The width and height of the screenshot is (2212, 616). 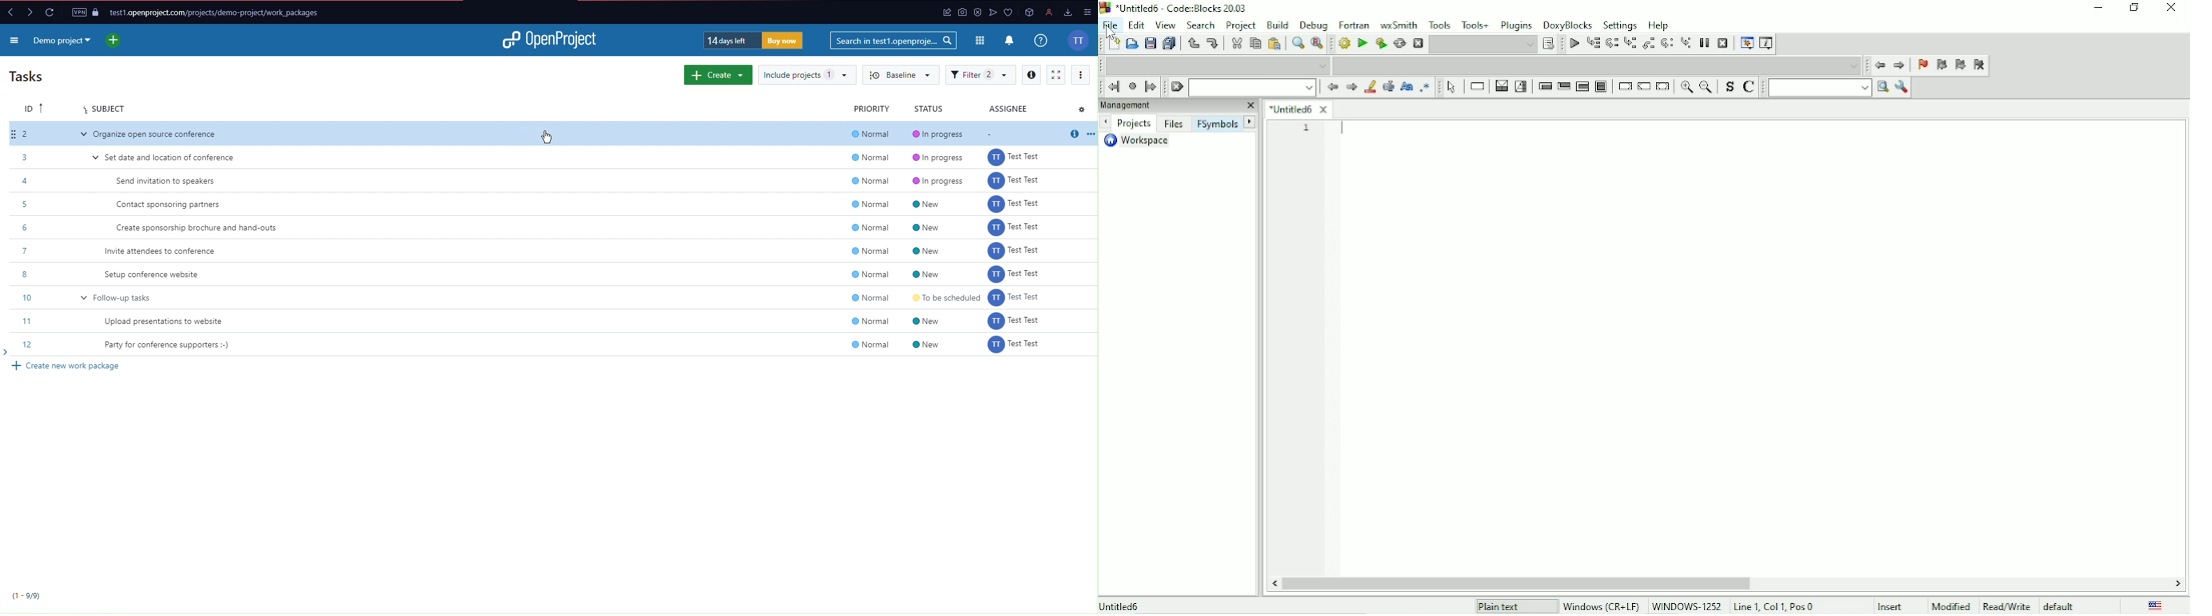 What do you see at coordinates (1522, 86) in the screenshot?
I see `Selection` at bounding box center [1522, 86].